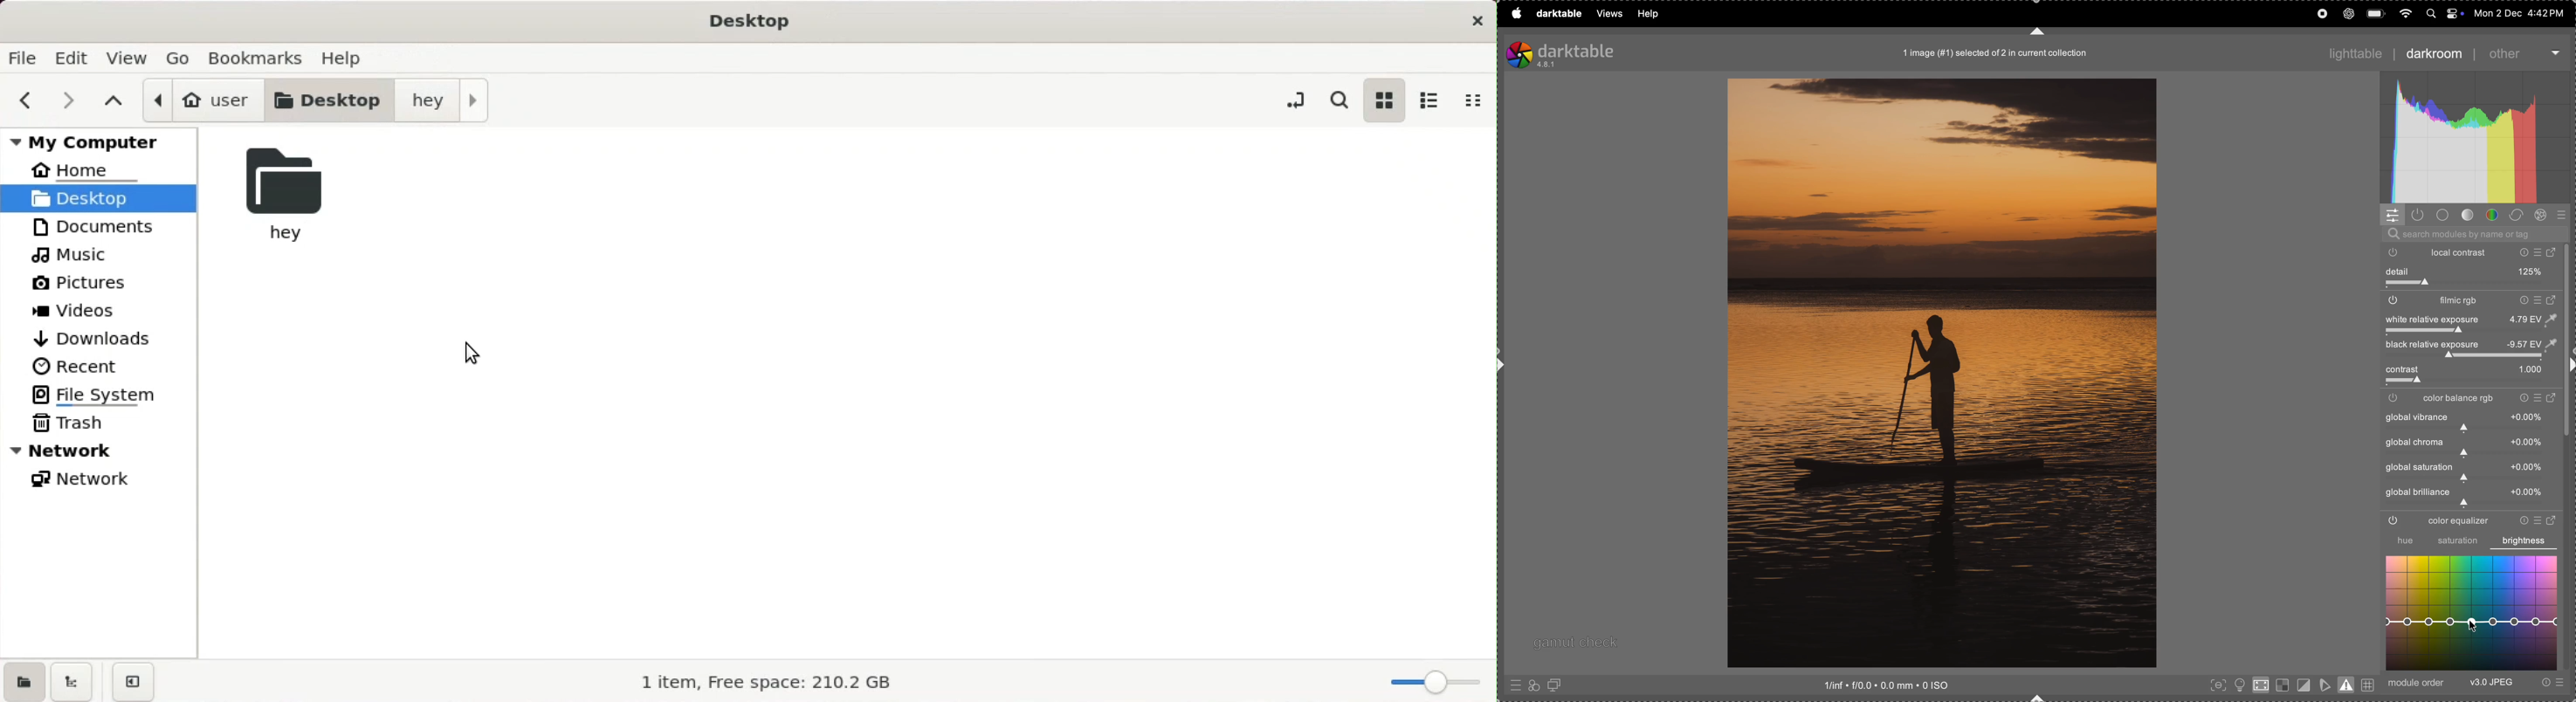  Describe the element at coordinates (2519, 215) in the screenshot. I see `correct` at that location.